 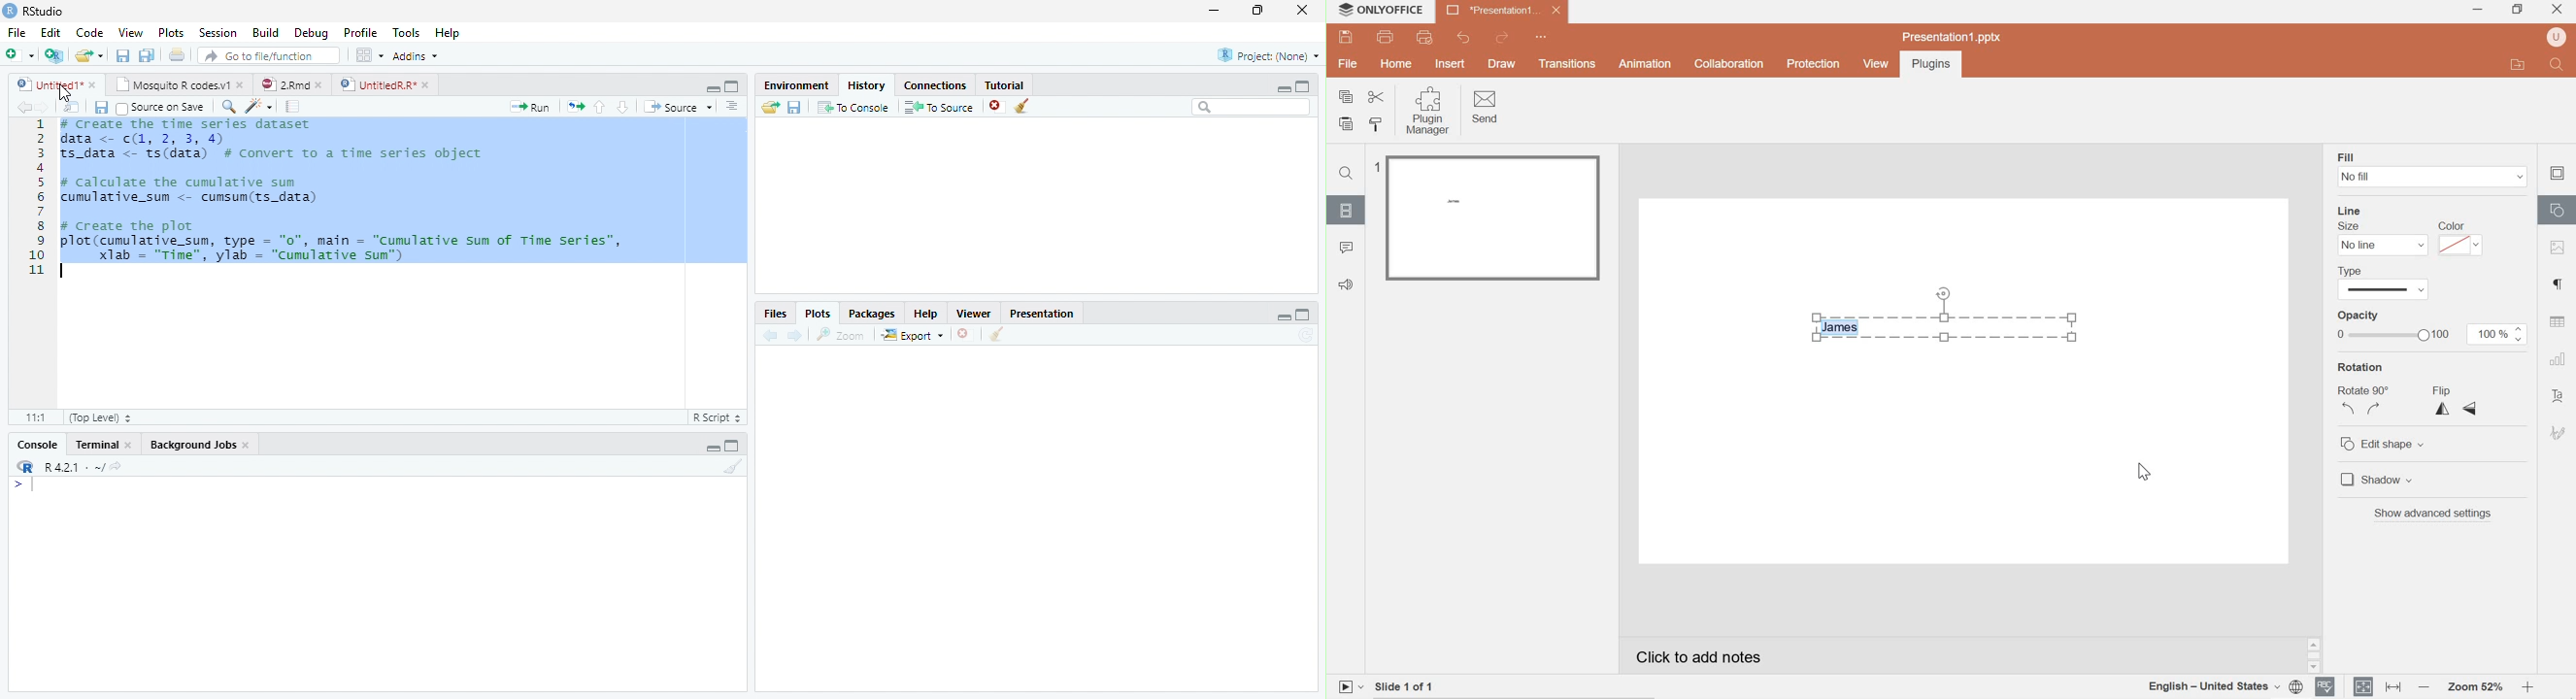 I want to click on view, so click(x=1874, y=64).